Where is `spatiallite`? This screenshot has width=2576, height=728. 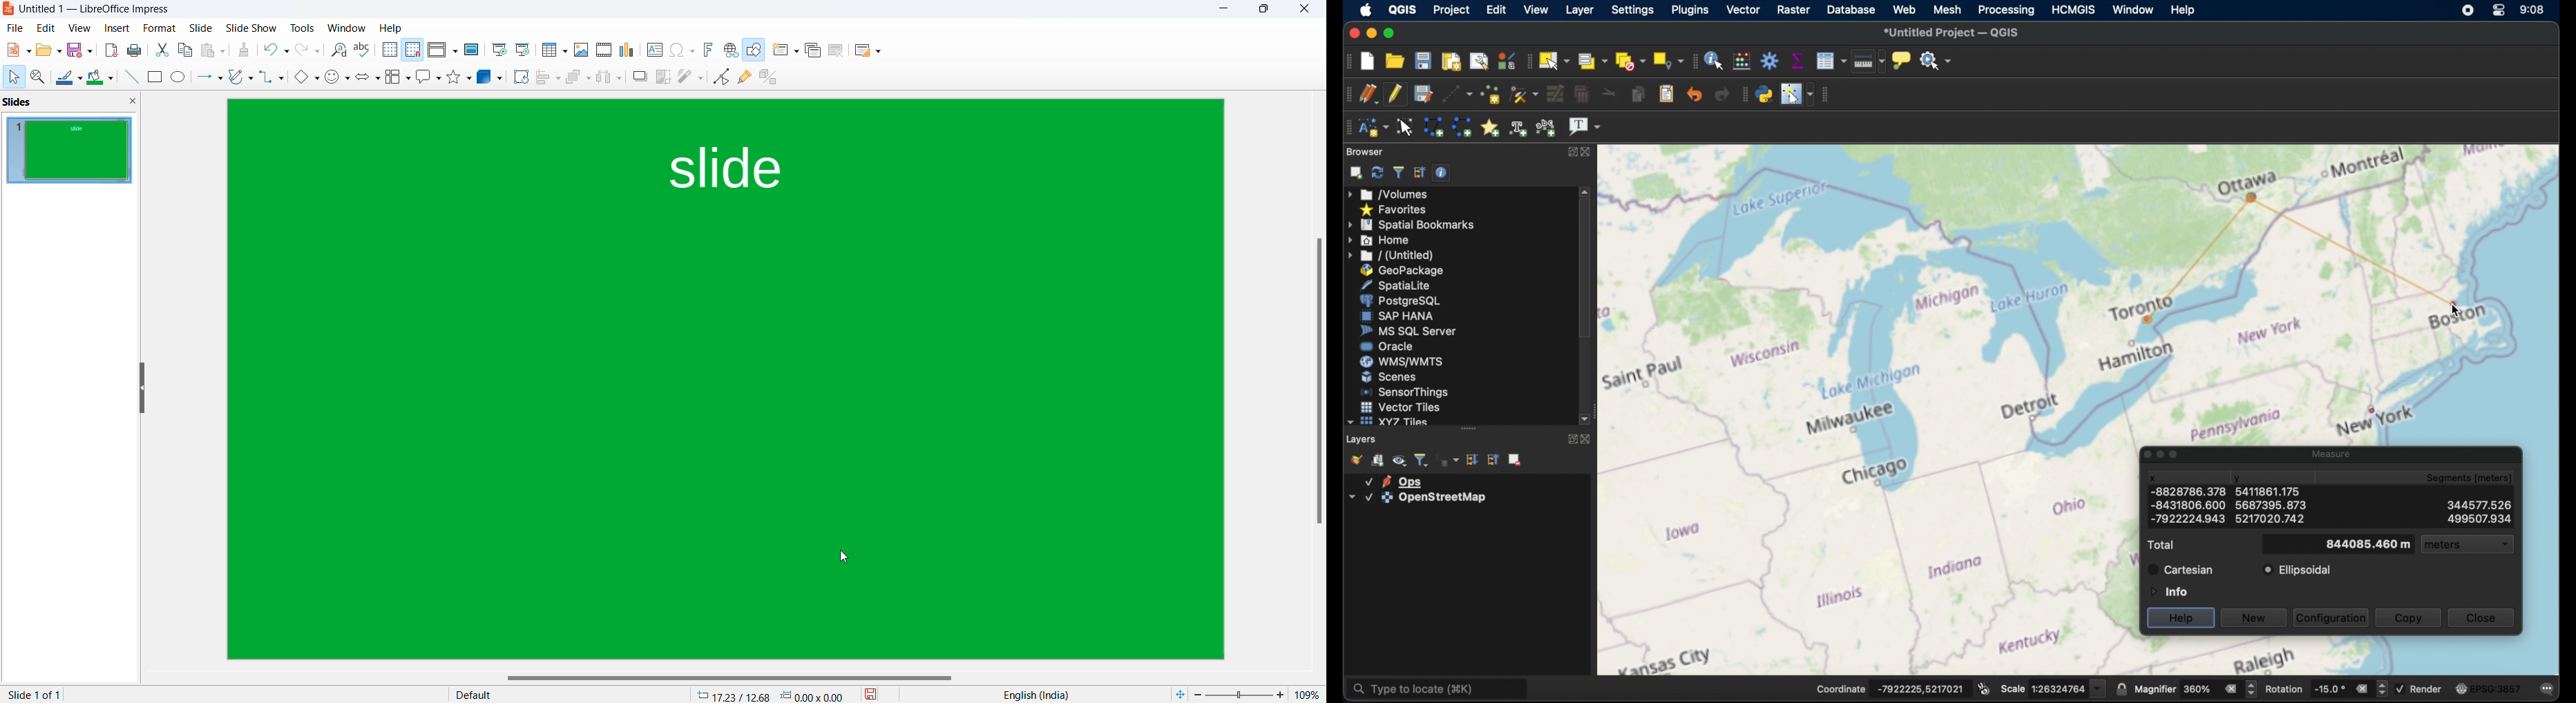 spatiallite is located at coordinates (1406, 284).